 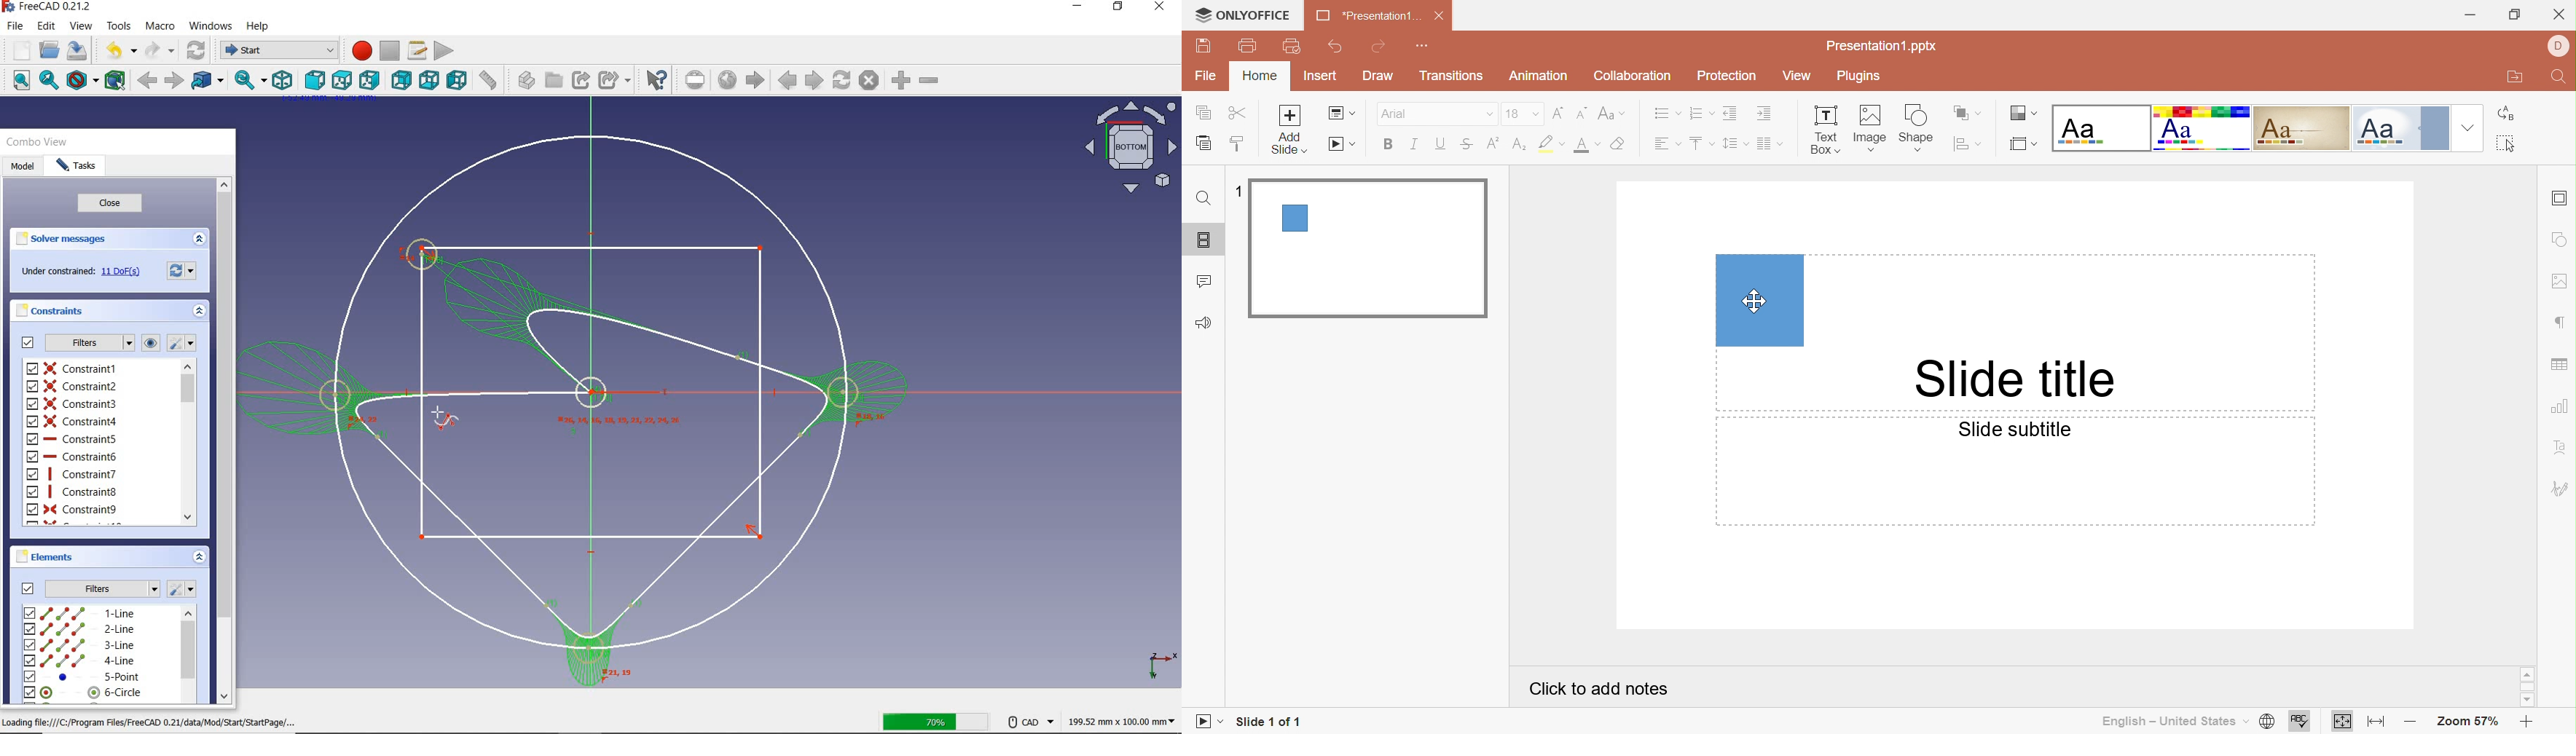 What do you see at coordinates (198, 558) in the screenshot?
I see `expand` at bounding box center [198, 558].